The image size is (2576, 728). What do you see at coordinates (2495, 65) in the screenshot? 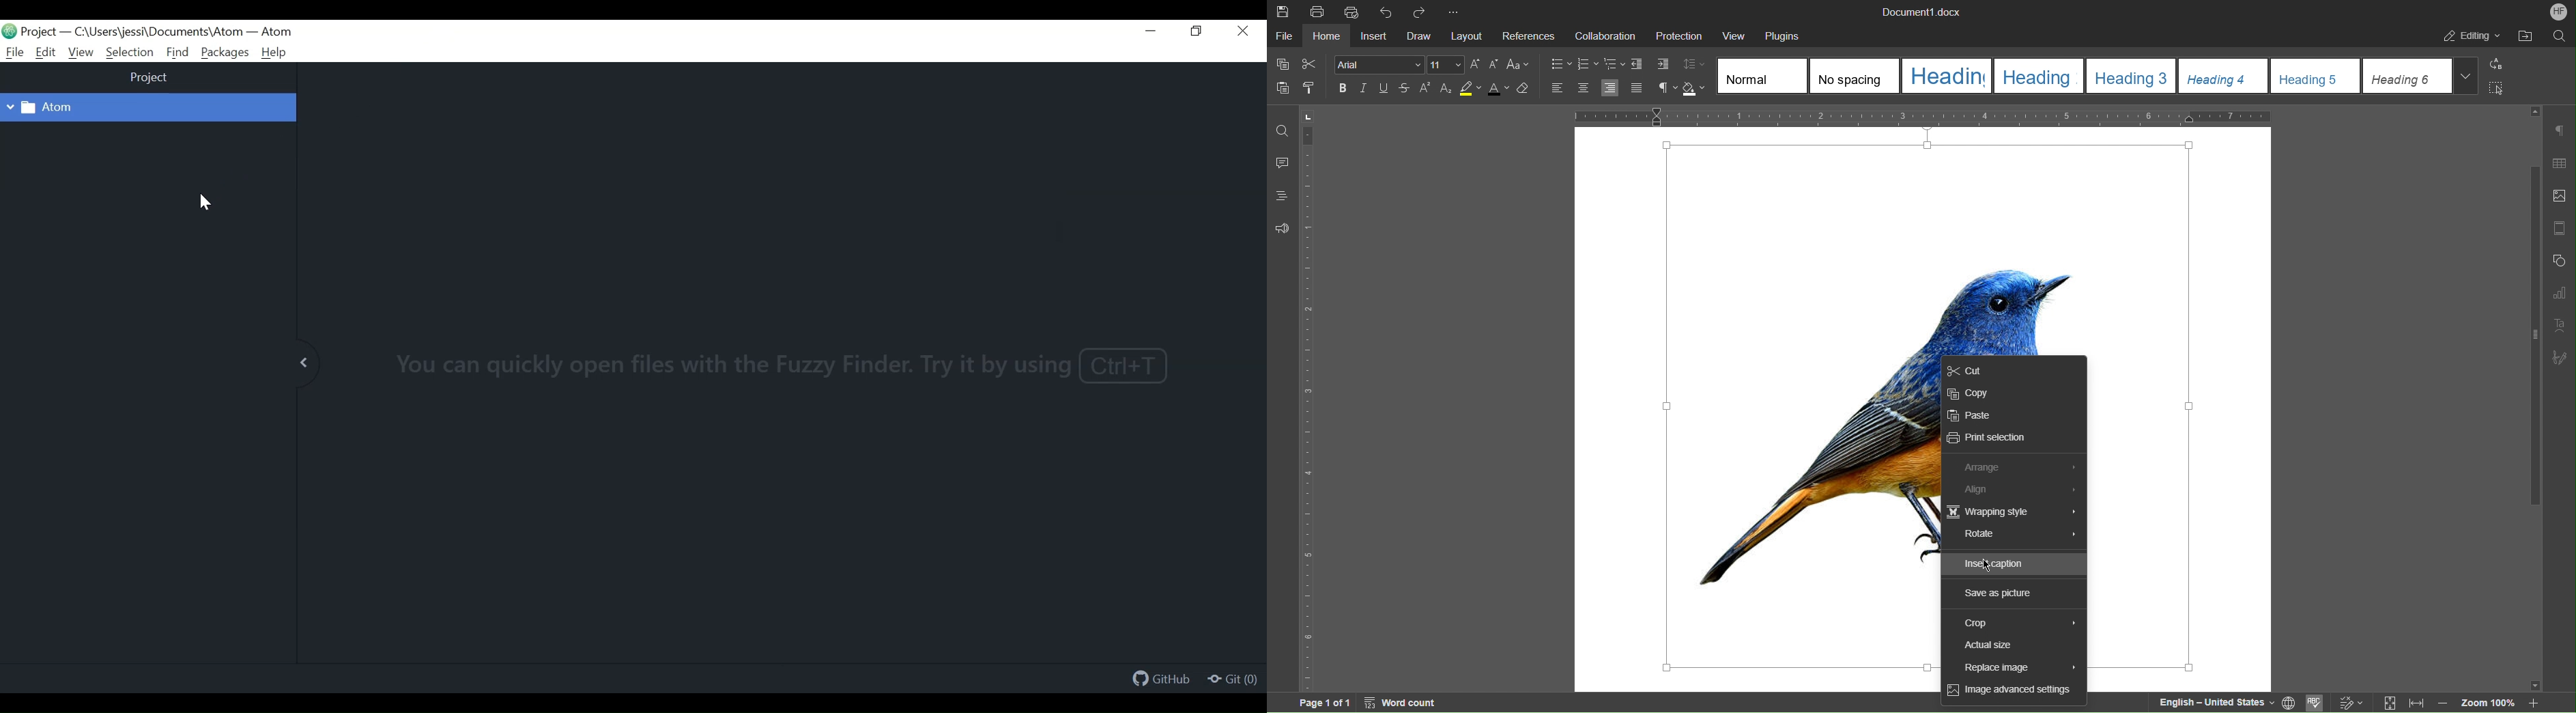
I see `Replace` at bounding box center [2495, 65].